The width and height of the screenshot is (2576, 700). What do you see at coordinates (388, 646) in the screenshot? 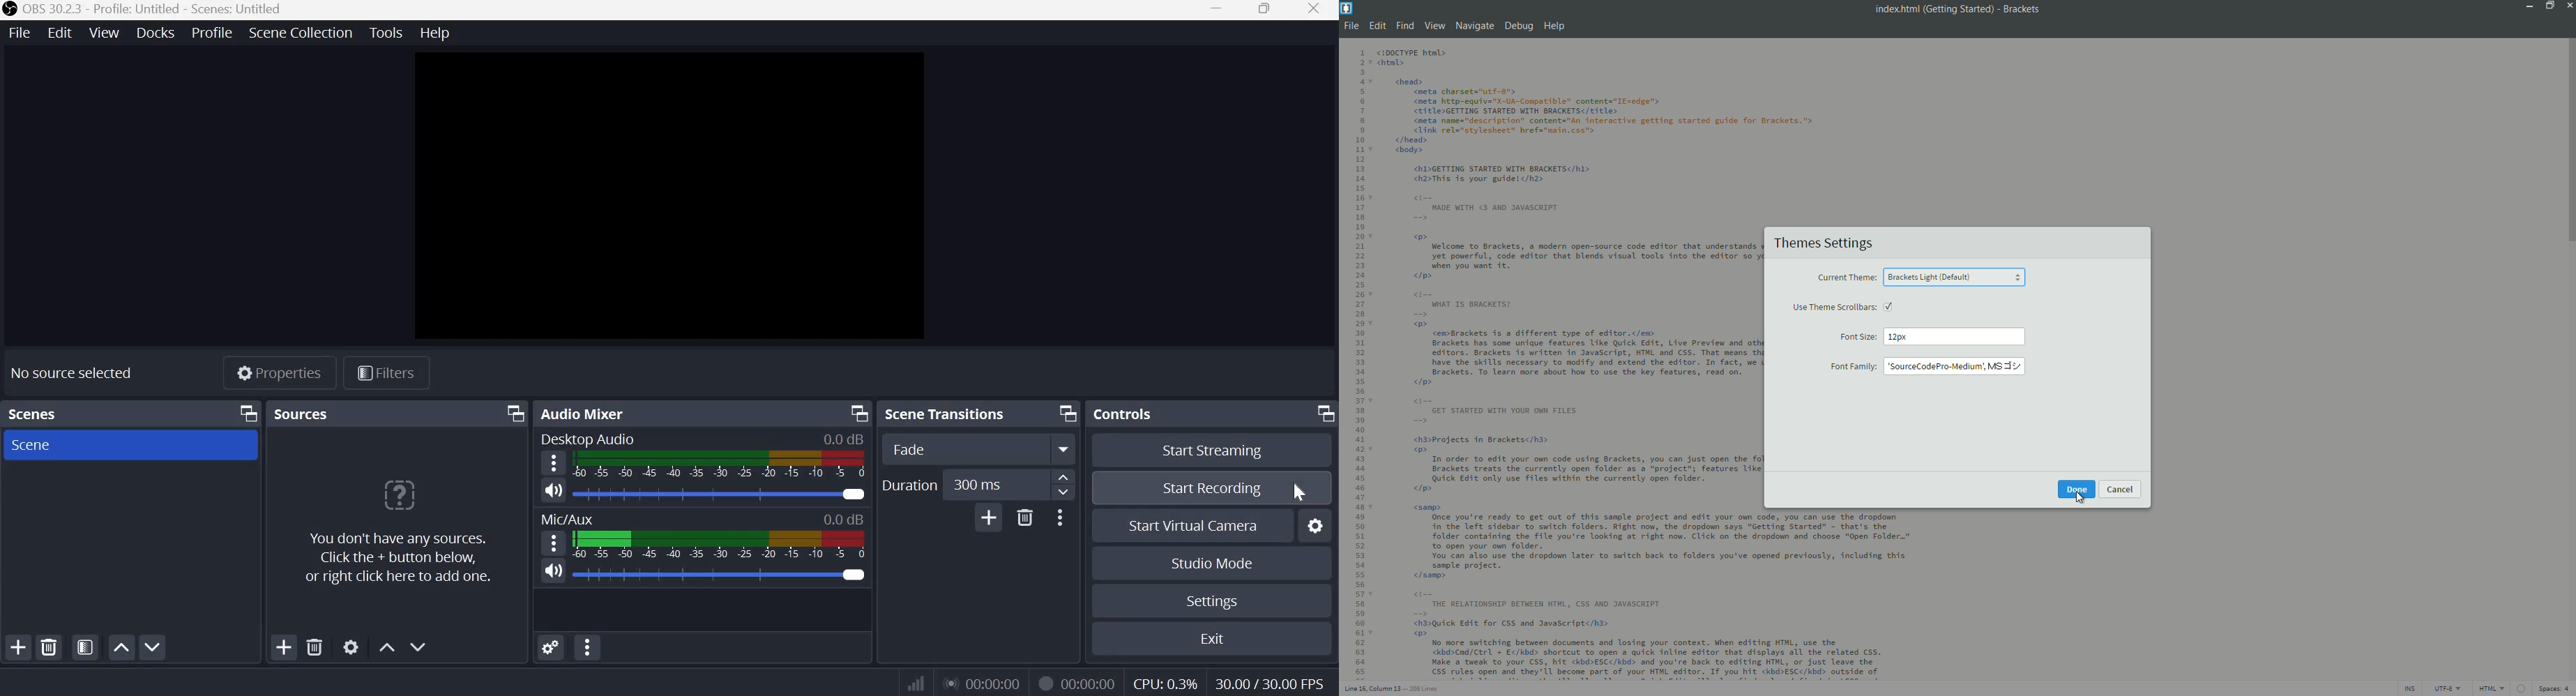
I see `Move source(s) up` at bounding box center [388, 646].